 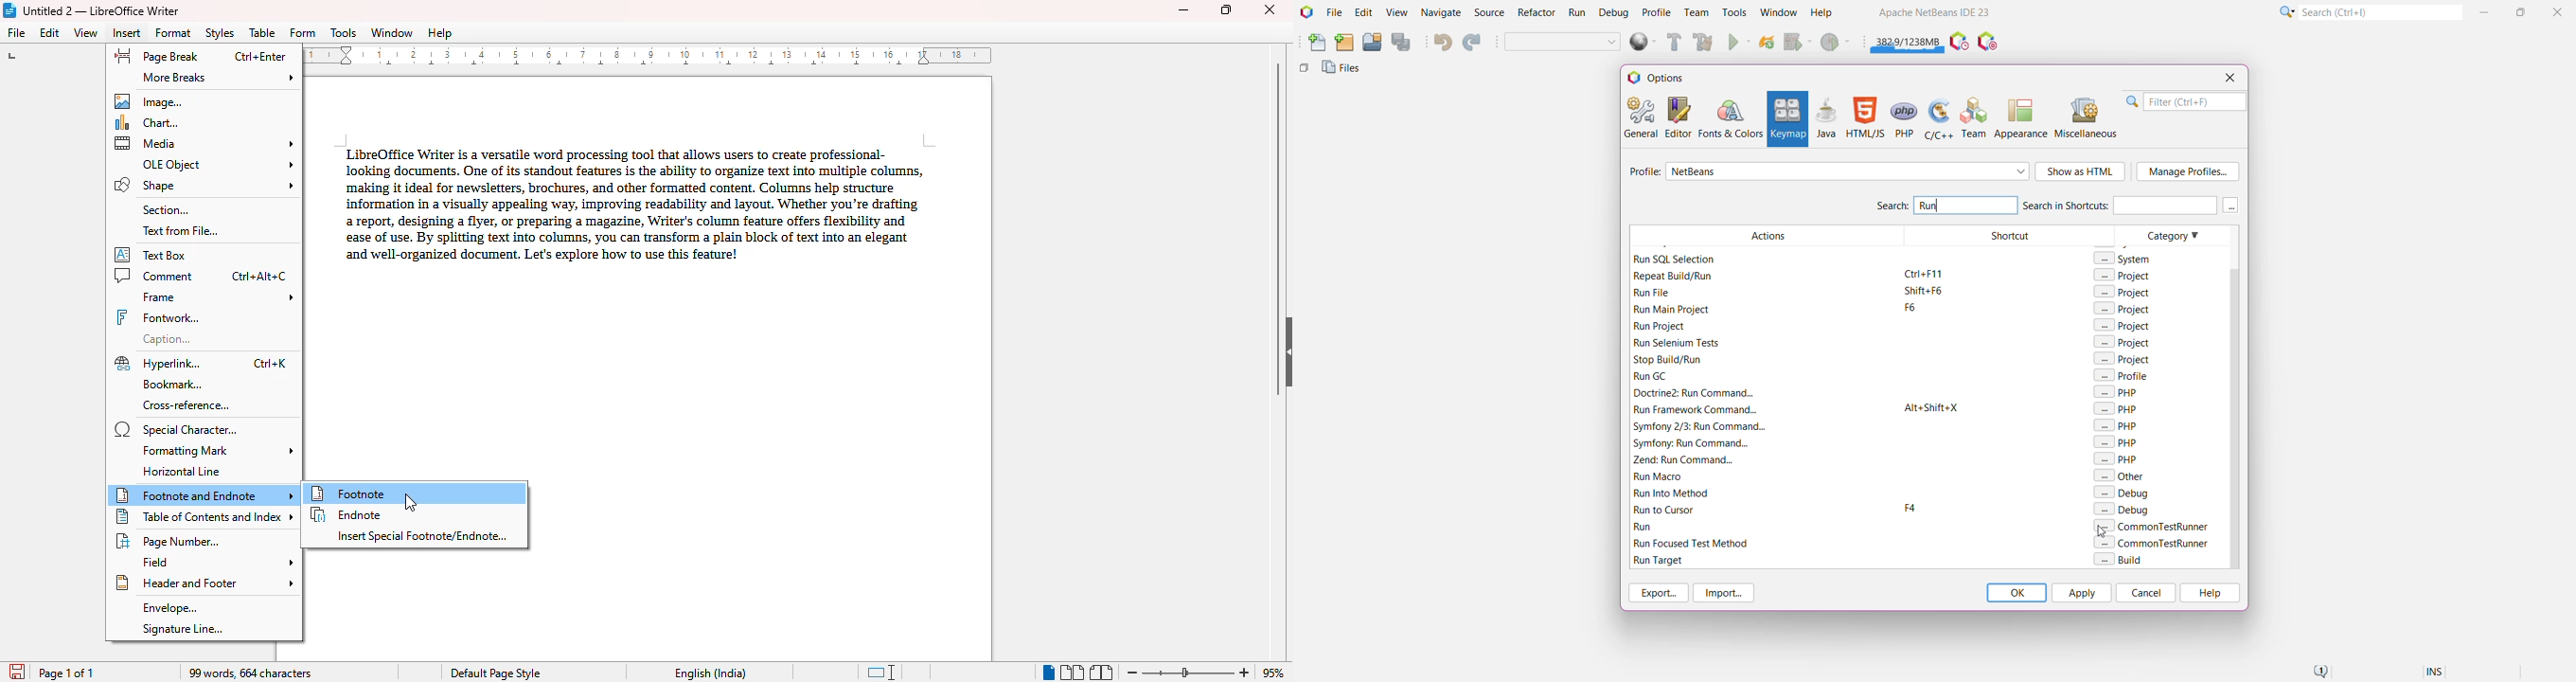 I want to click on text from file, so click(x=180, y=232).